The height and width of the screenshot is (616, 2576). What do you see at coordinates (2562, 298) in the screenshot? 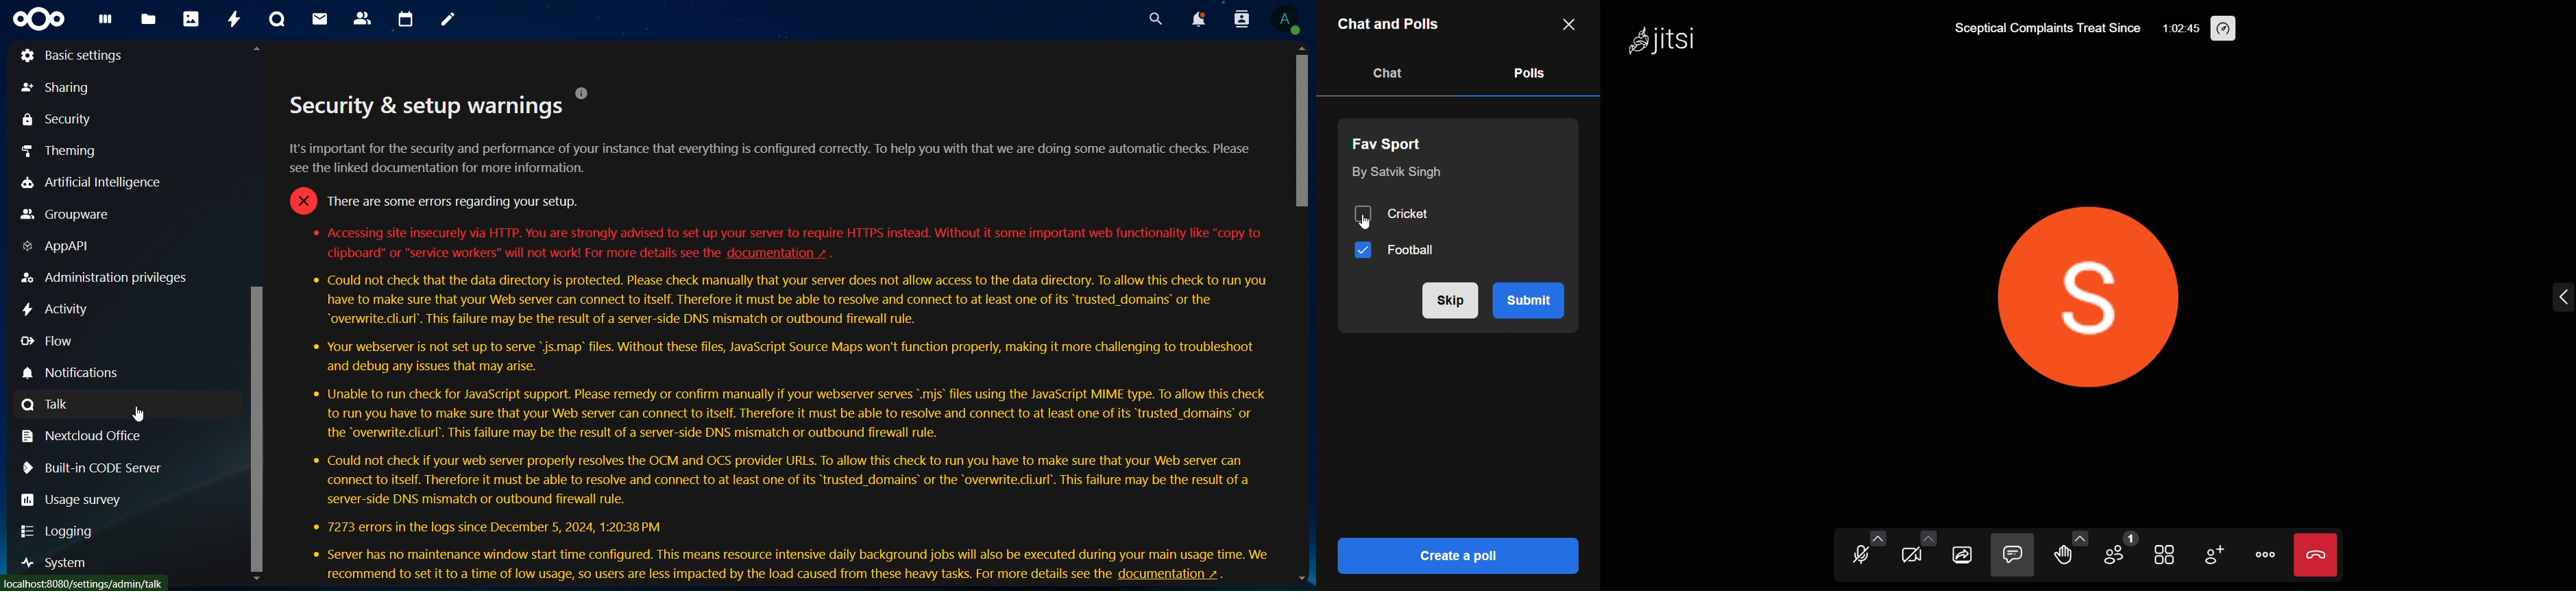
I see `expand` at bounding box center [2562, 298].